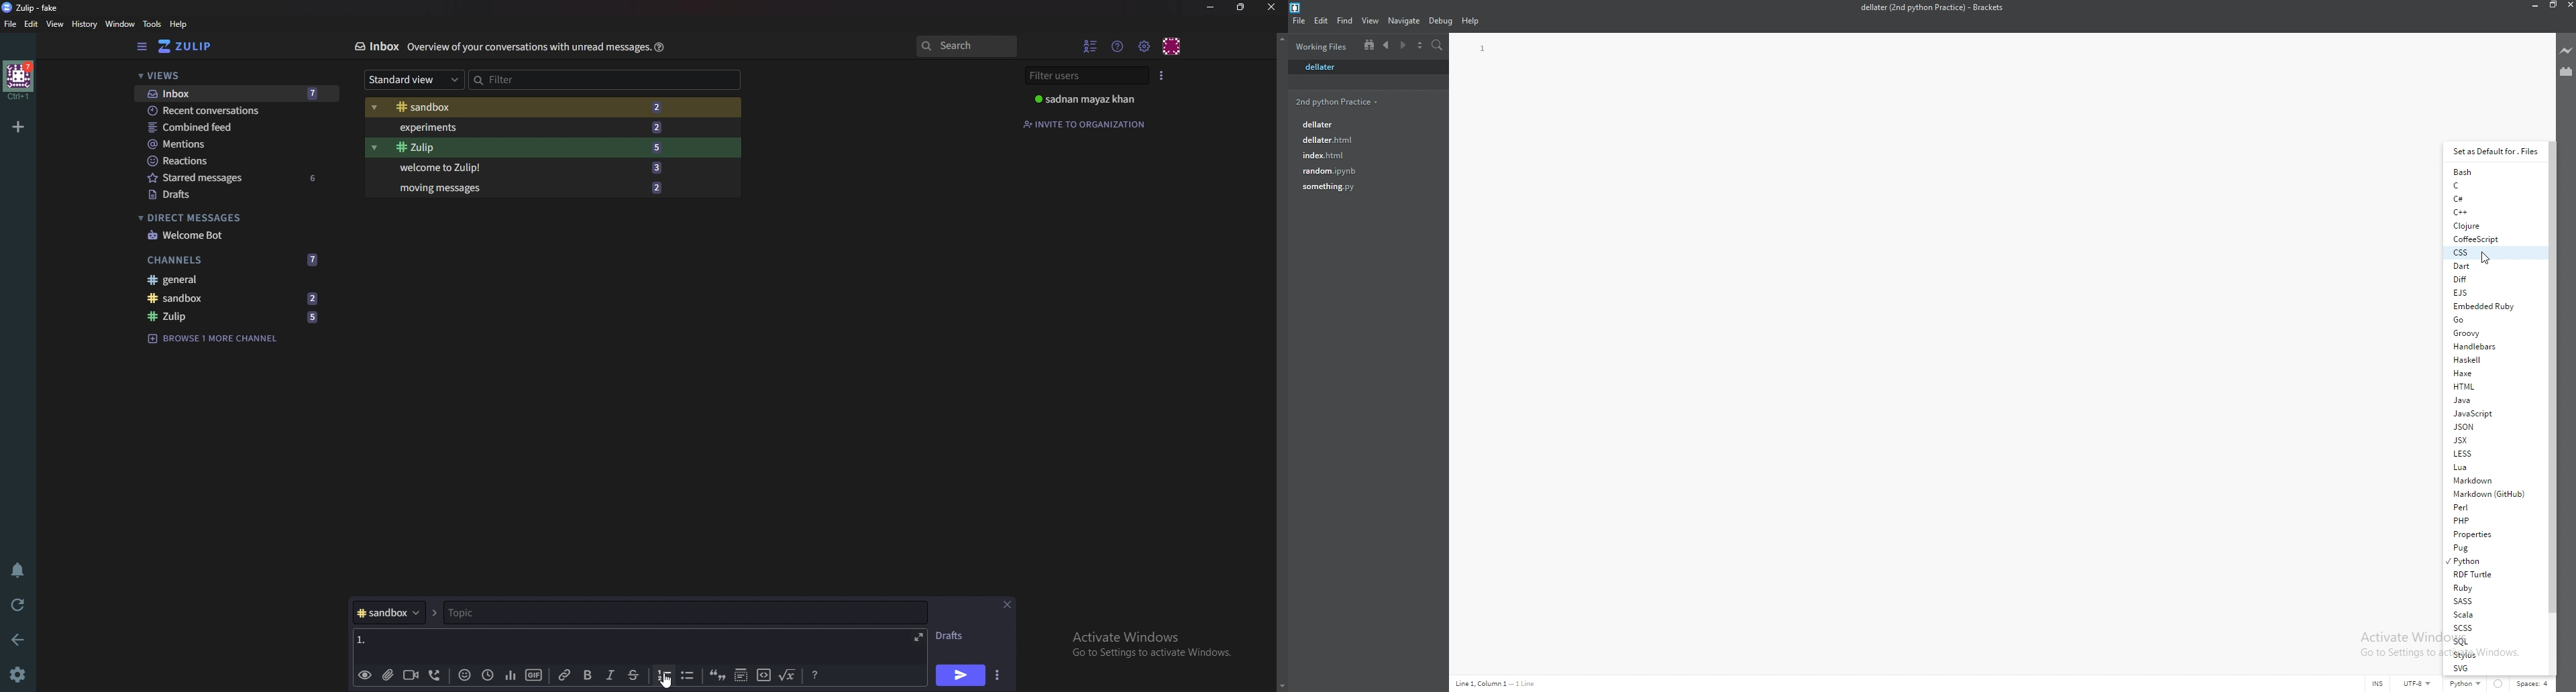 This screenshot has width=2576, height=700. I want to click on folder, so click(1339, 101).